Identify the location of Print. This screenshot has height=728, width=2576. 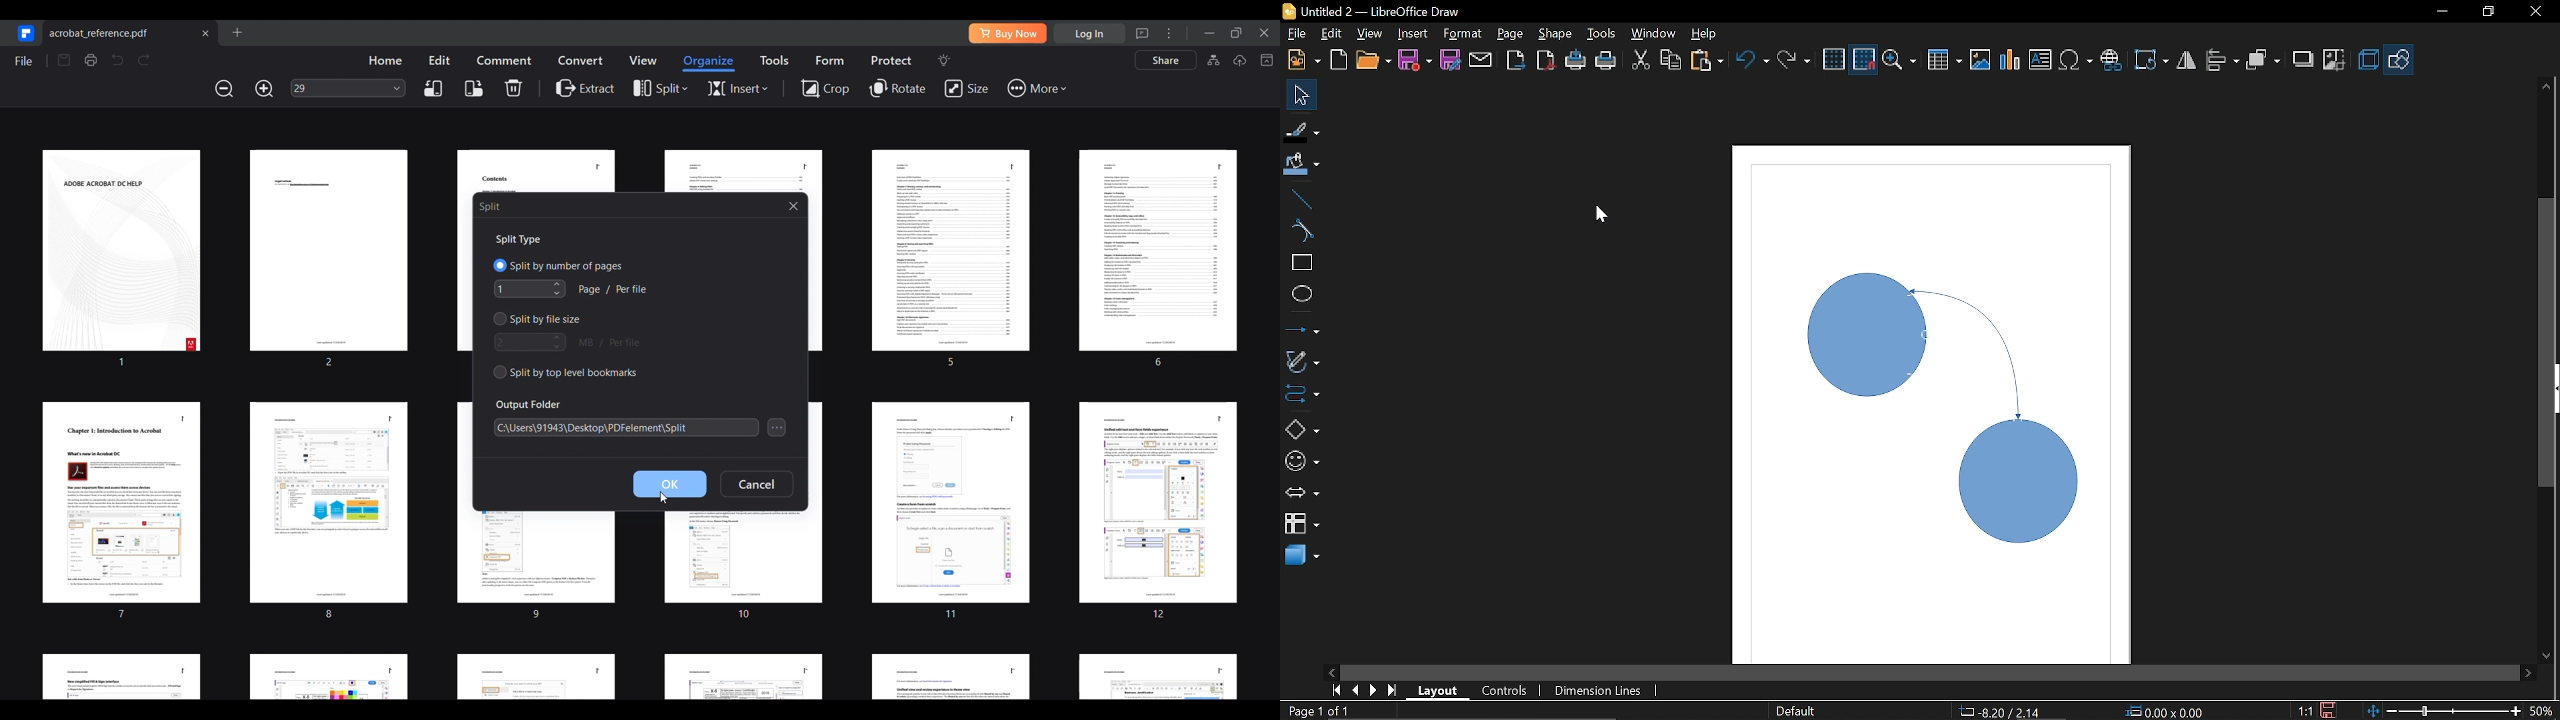
(1606, 60).